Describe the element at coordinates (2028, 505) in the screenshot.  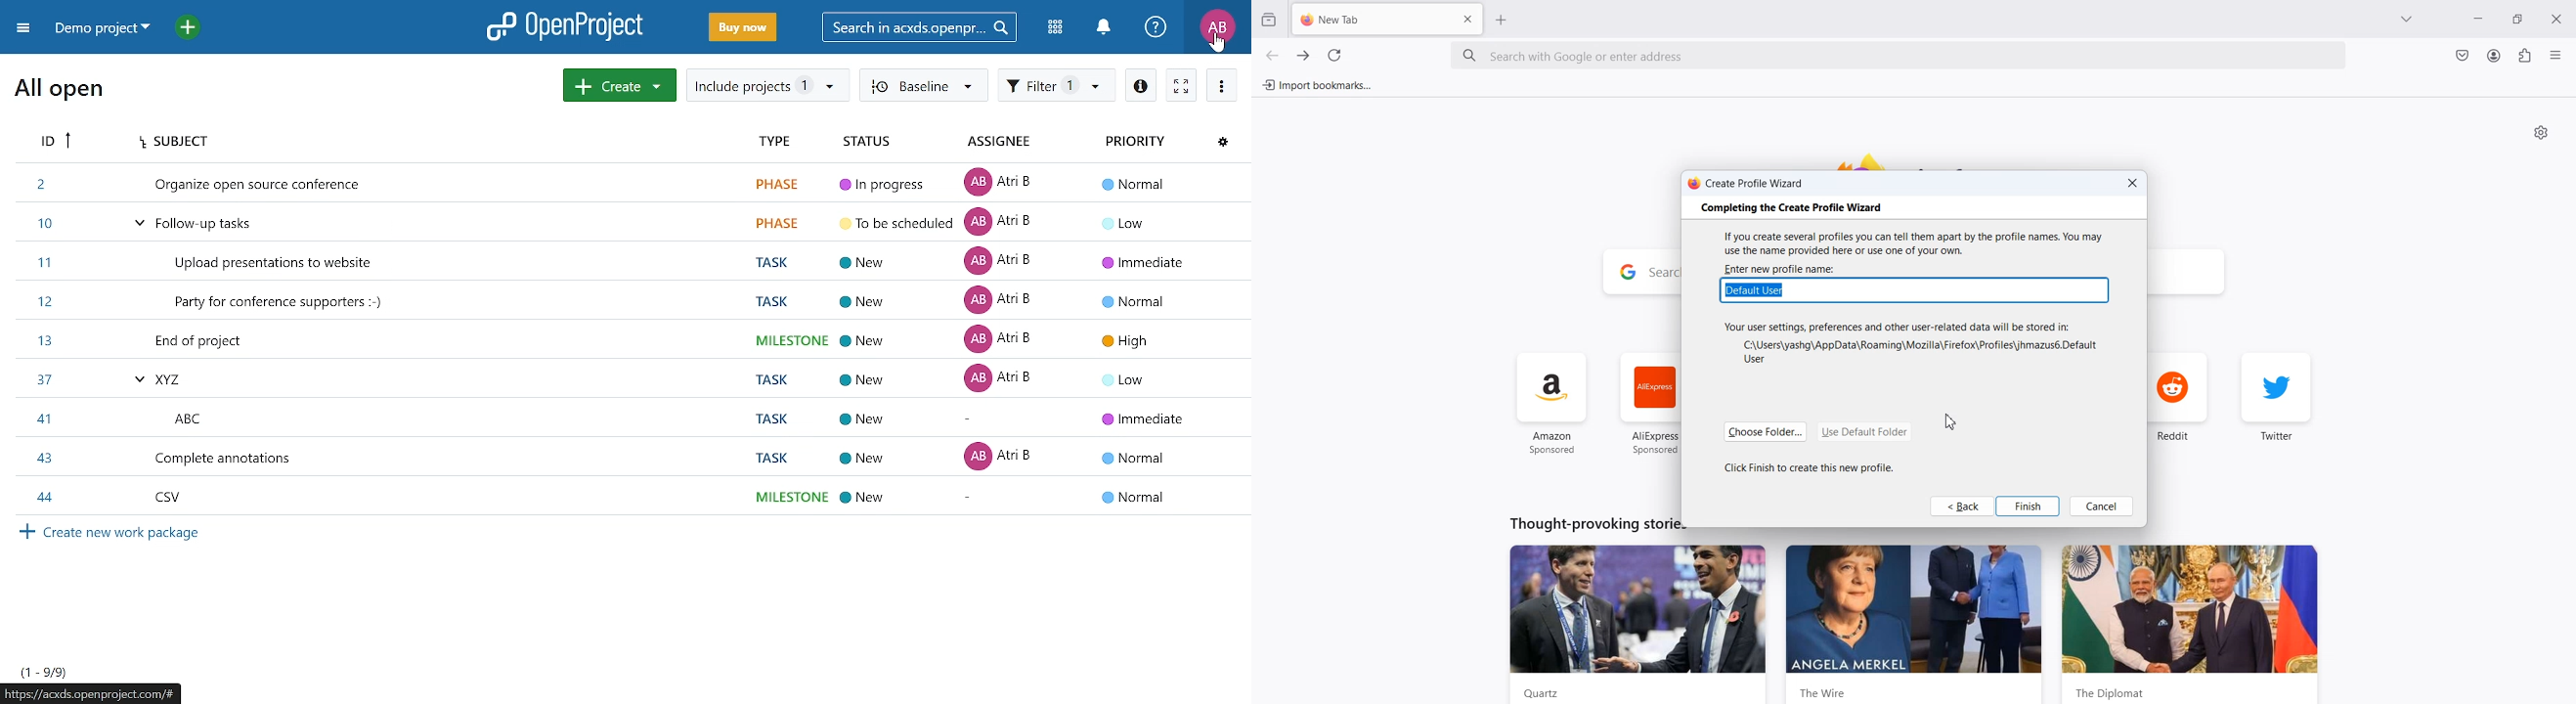
I see `Finish` at that location.